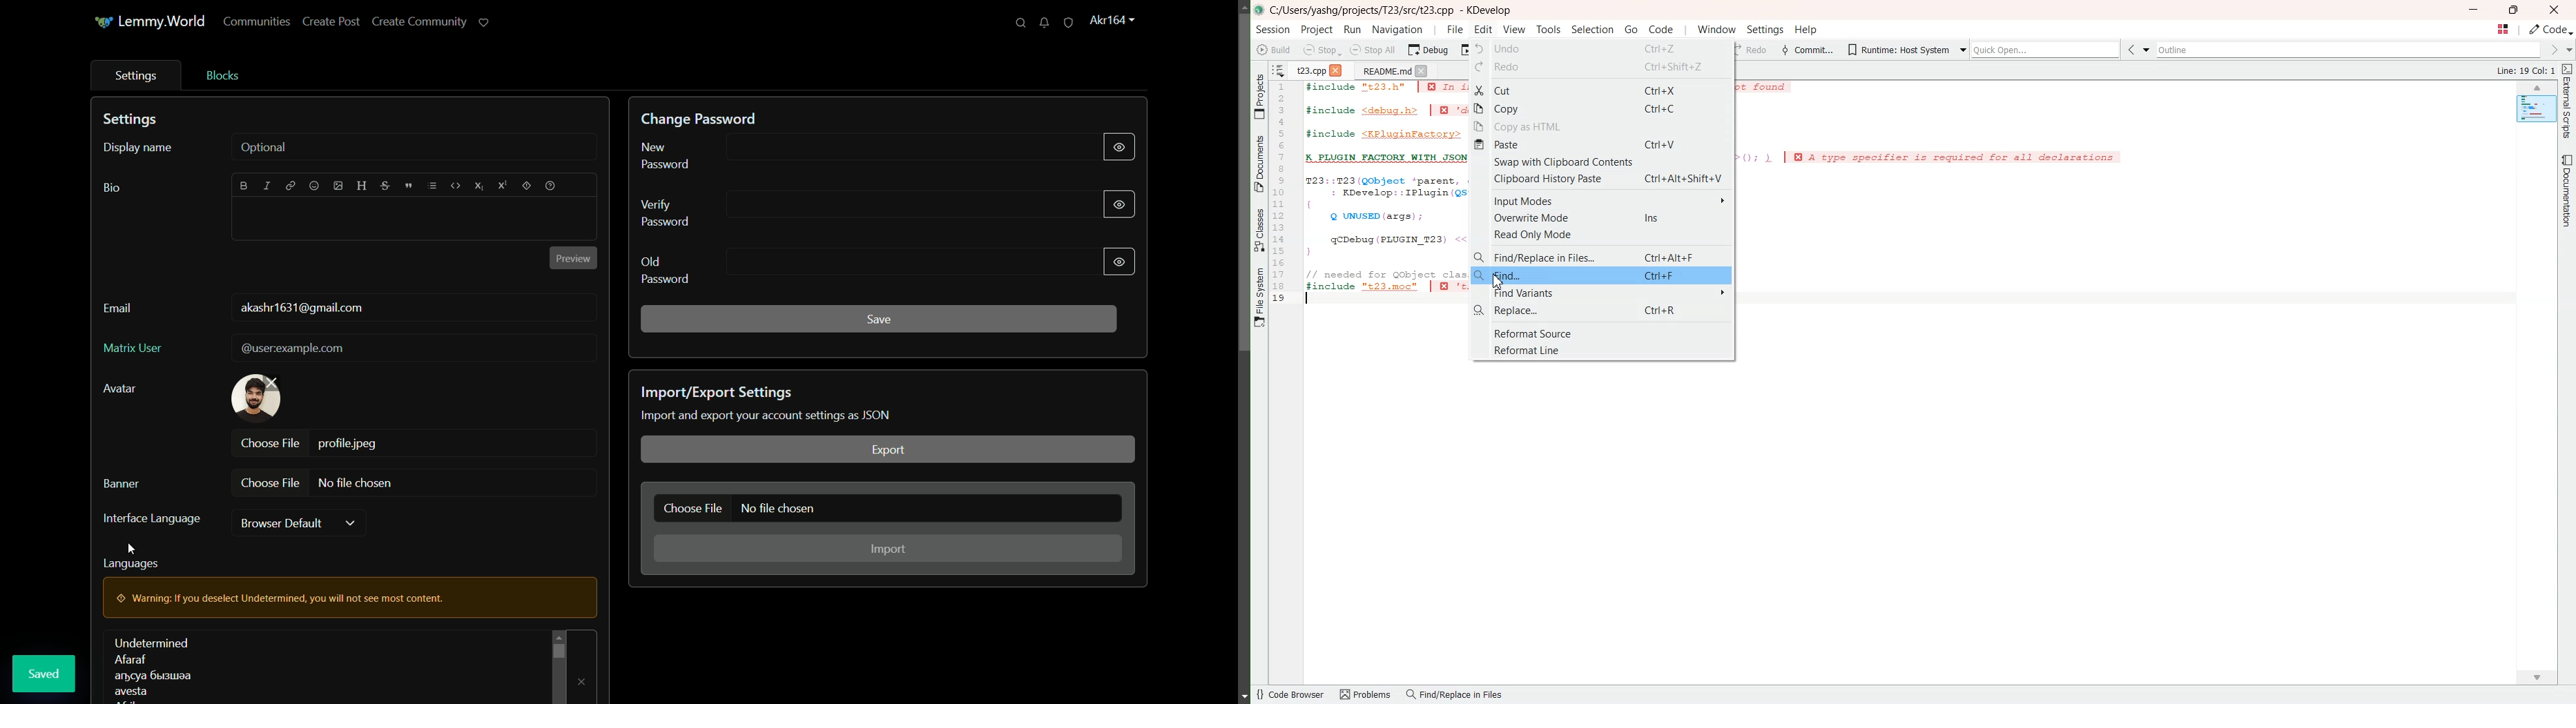 The image size is (2576, 728). What do you see at coordinates (1260, 301) in the screenshot?
I see `File system` at bounding box center [1260, 301].